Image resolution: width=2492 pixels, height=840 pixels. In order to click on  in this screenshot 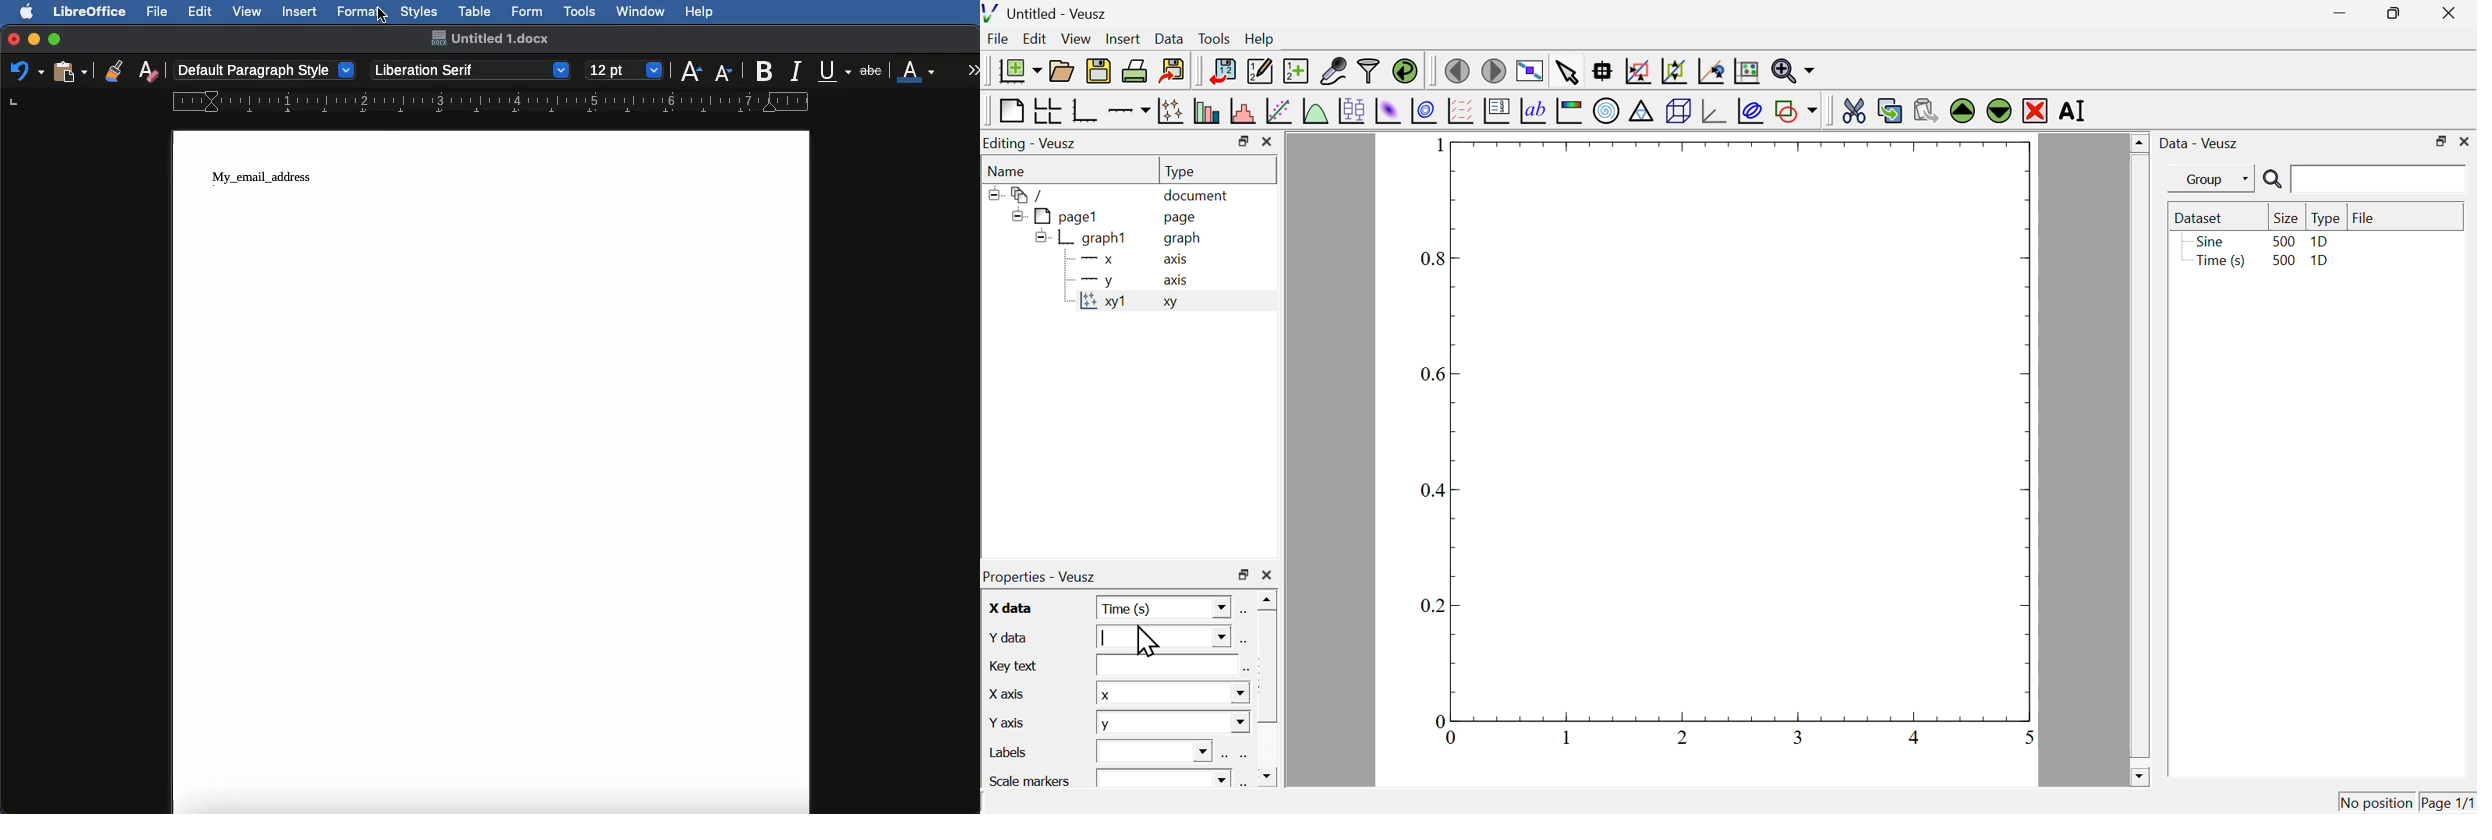, I will do `click(380, 15)`.